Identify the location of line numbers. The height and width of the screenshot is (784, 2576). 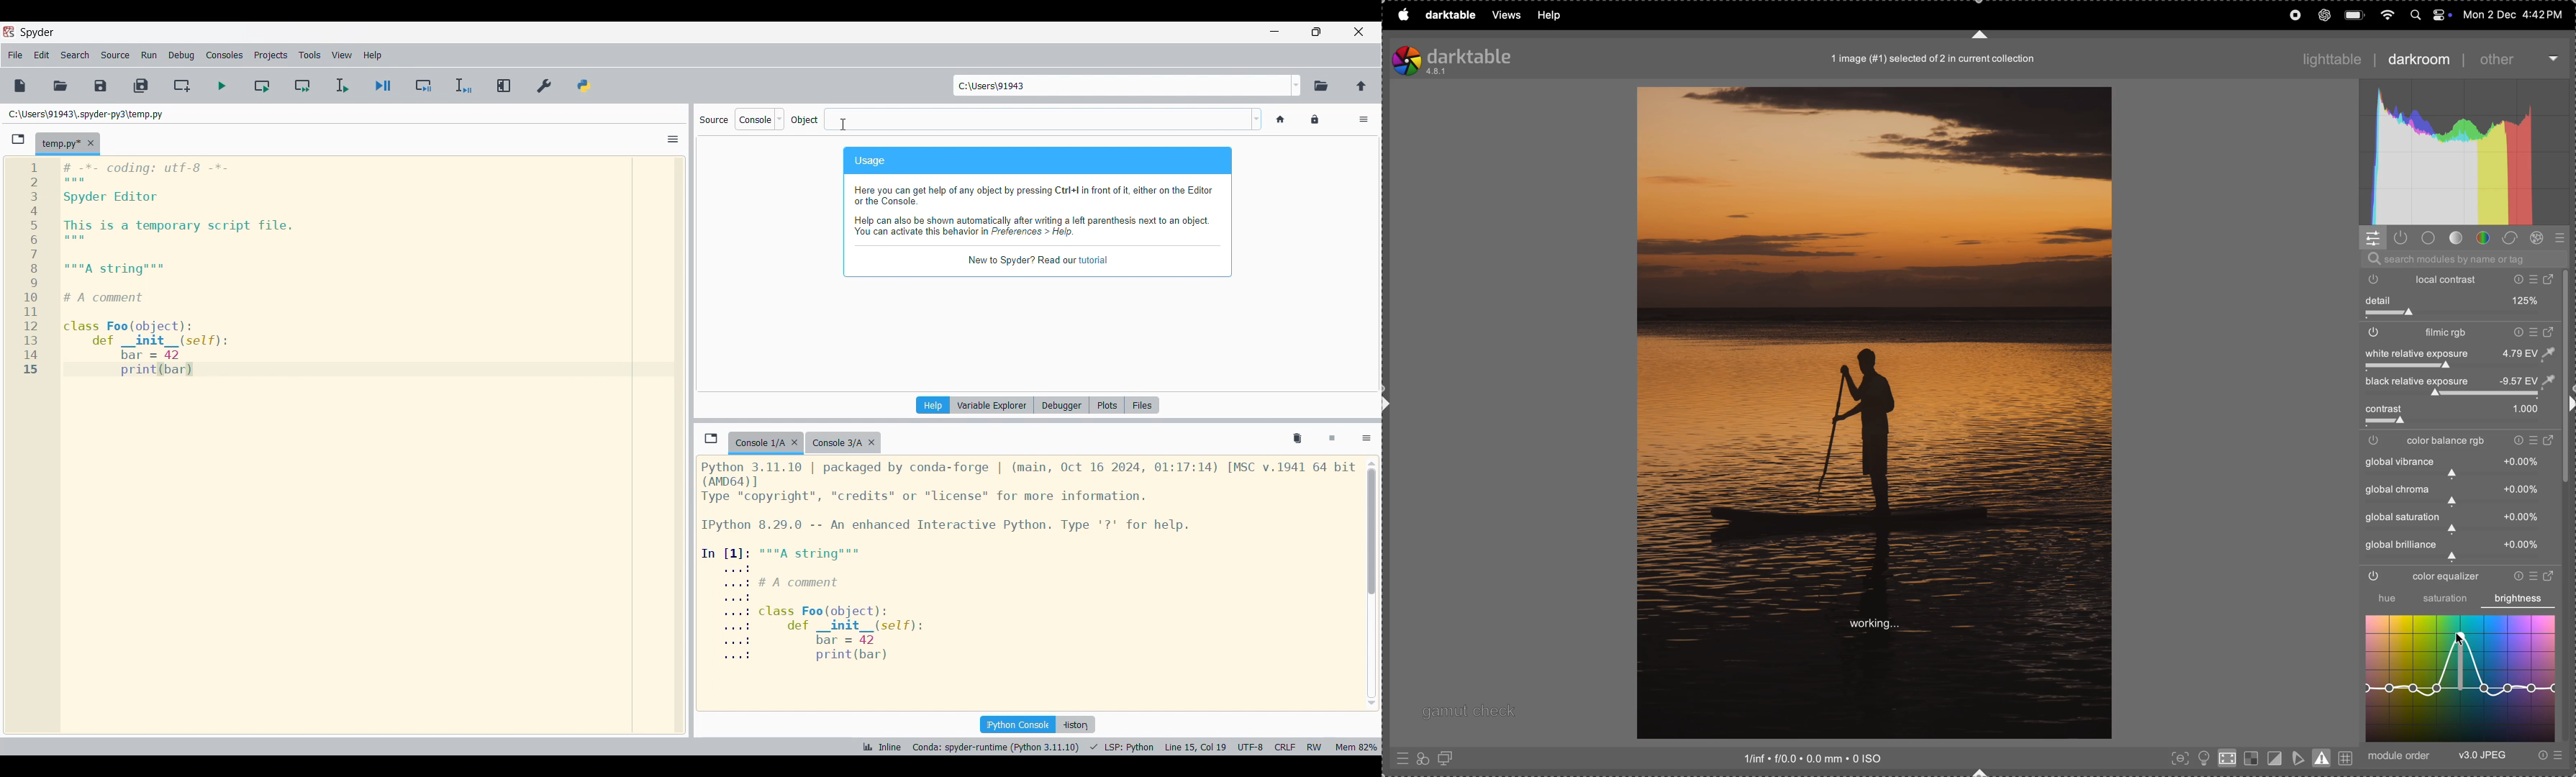
(32, 268).